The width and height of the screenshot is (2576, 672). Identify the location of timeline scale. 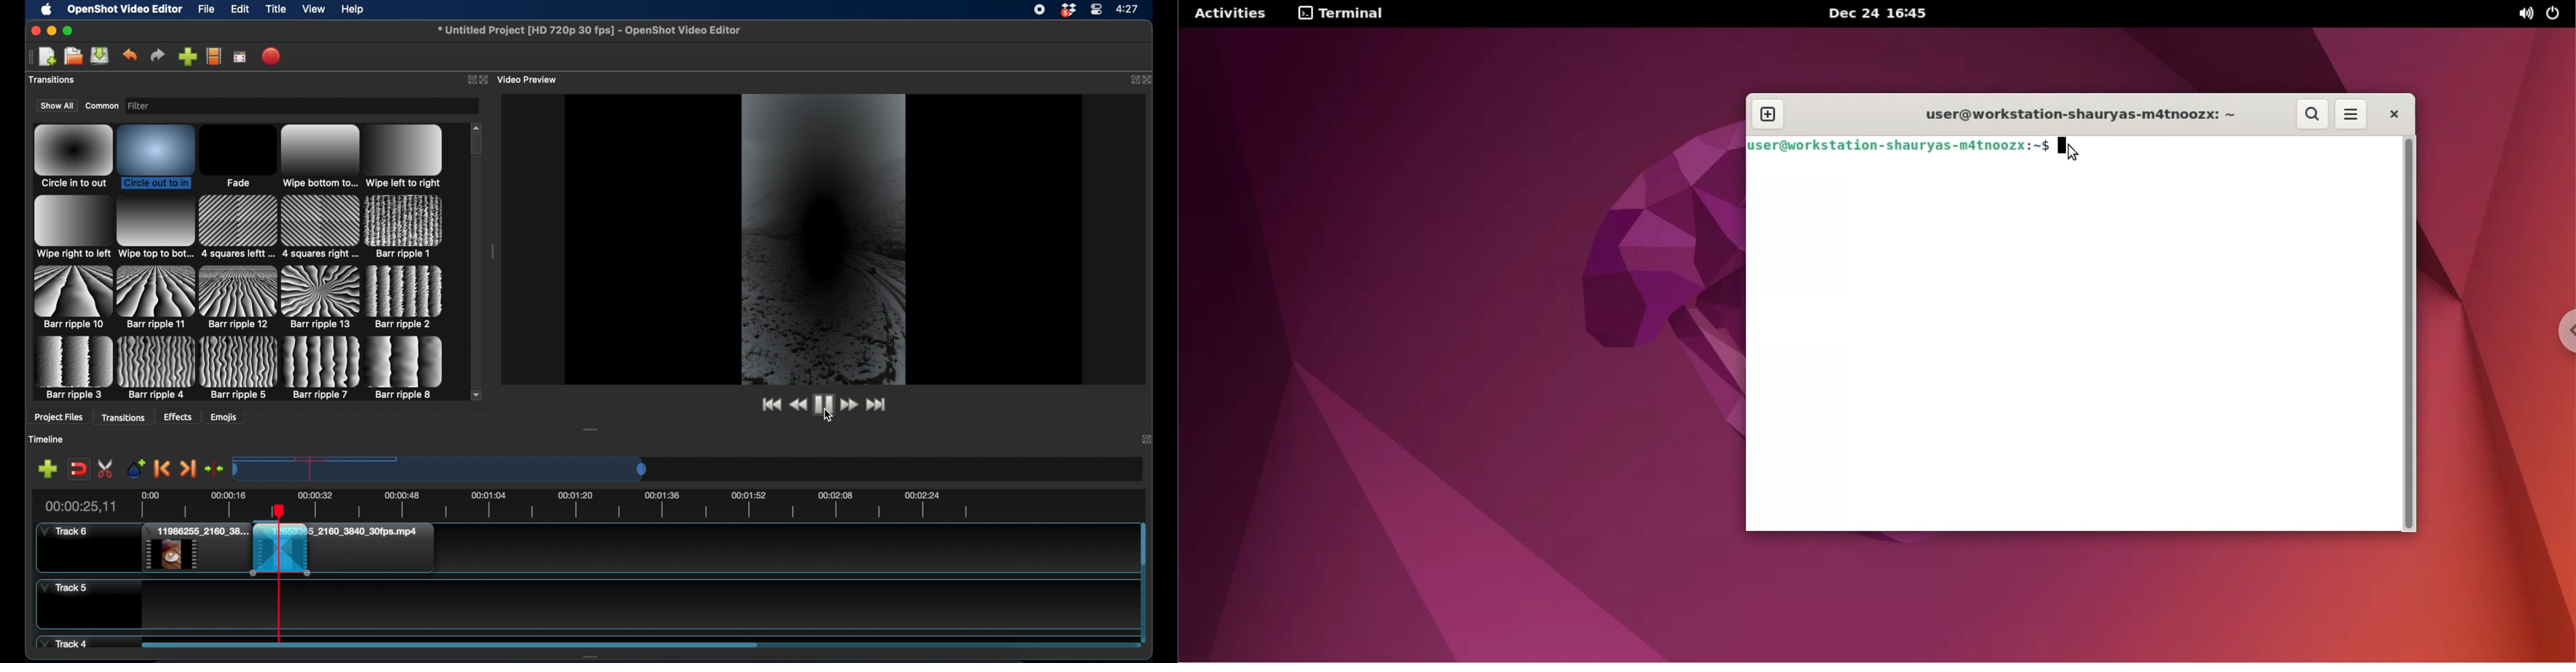
(442, 468).